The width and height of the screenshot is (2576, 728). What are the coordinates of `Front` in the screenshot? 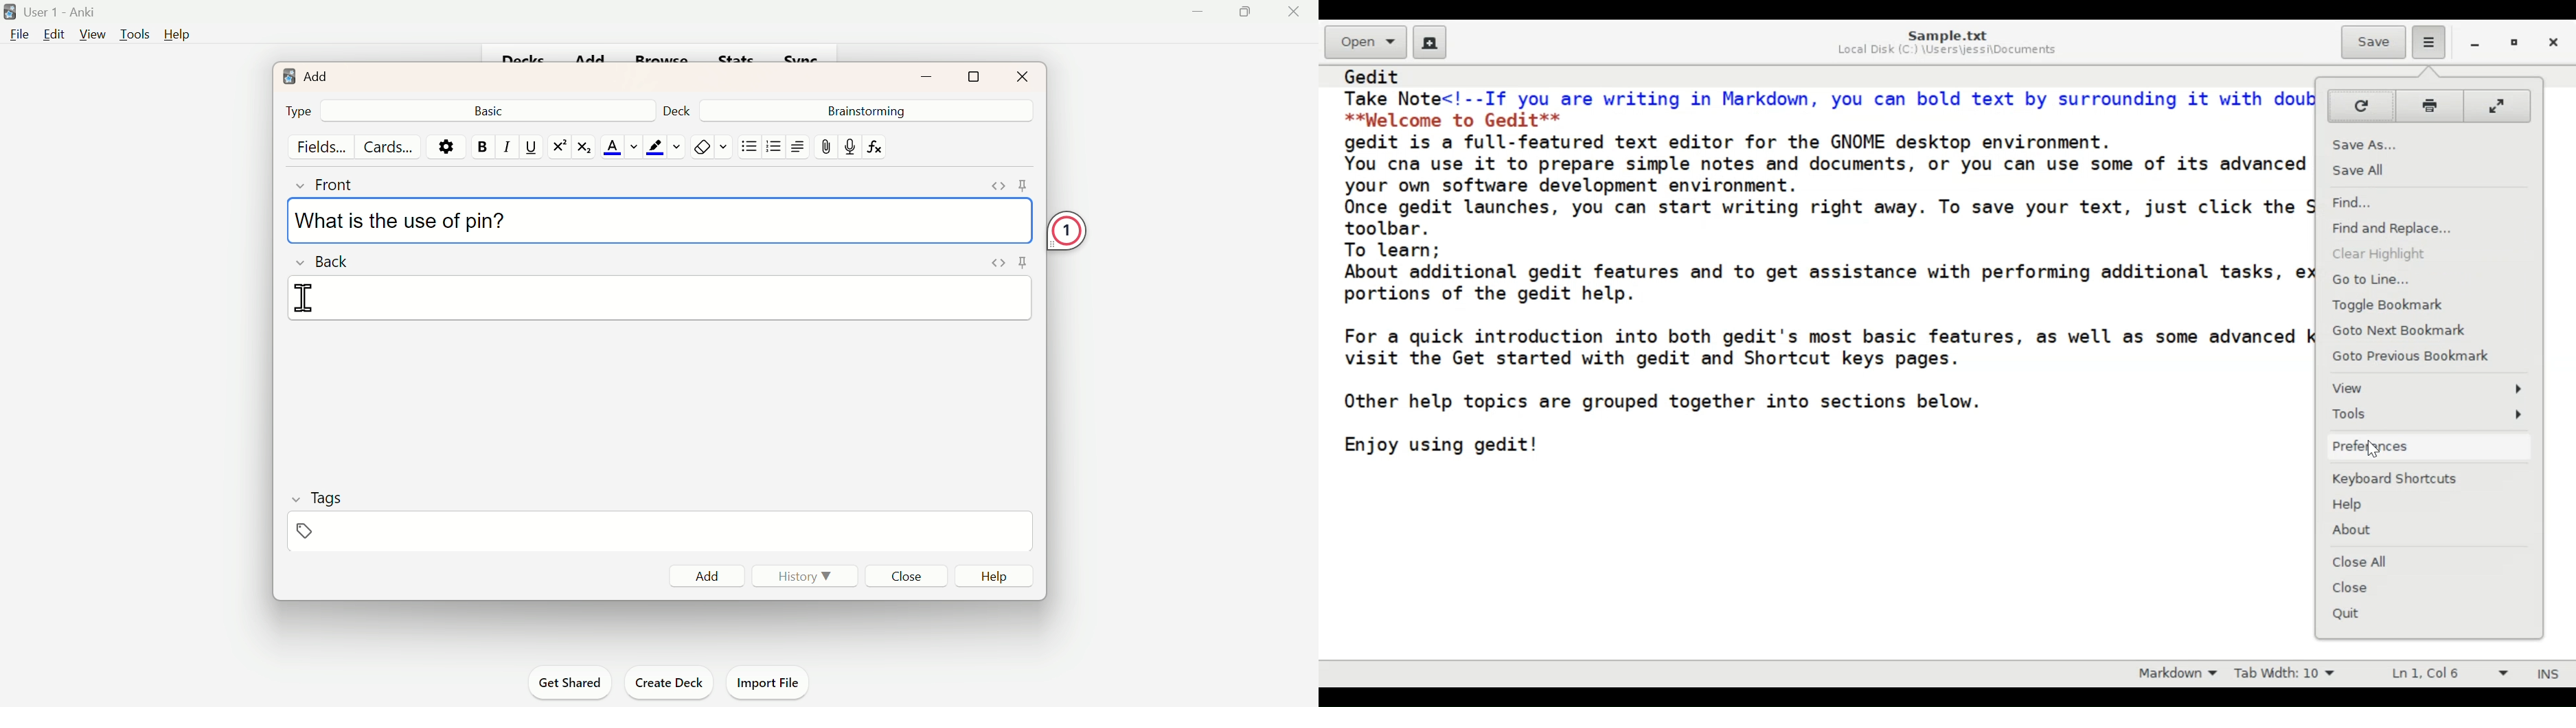 It's located at (339, 183).